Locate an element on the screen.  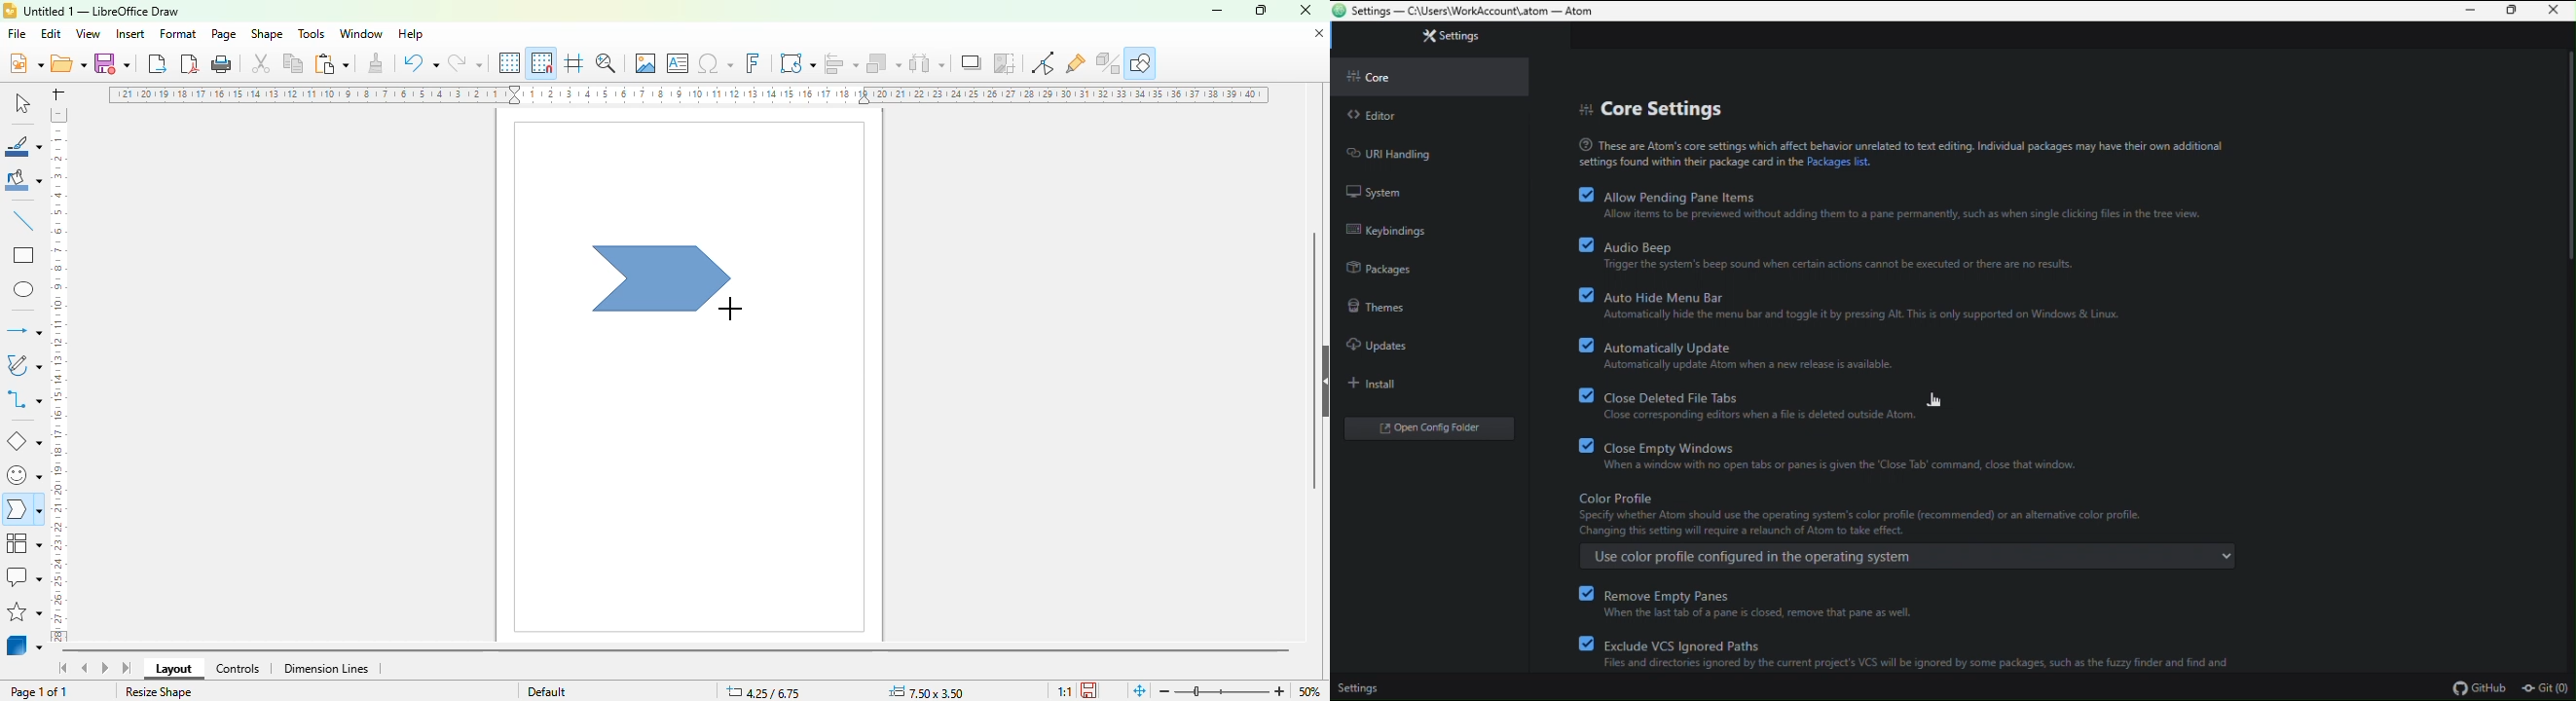
zoom out is located at coordinates (1165, 691).